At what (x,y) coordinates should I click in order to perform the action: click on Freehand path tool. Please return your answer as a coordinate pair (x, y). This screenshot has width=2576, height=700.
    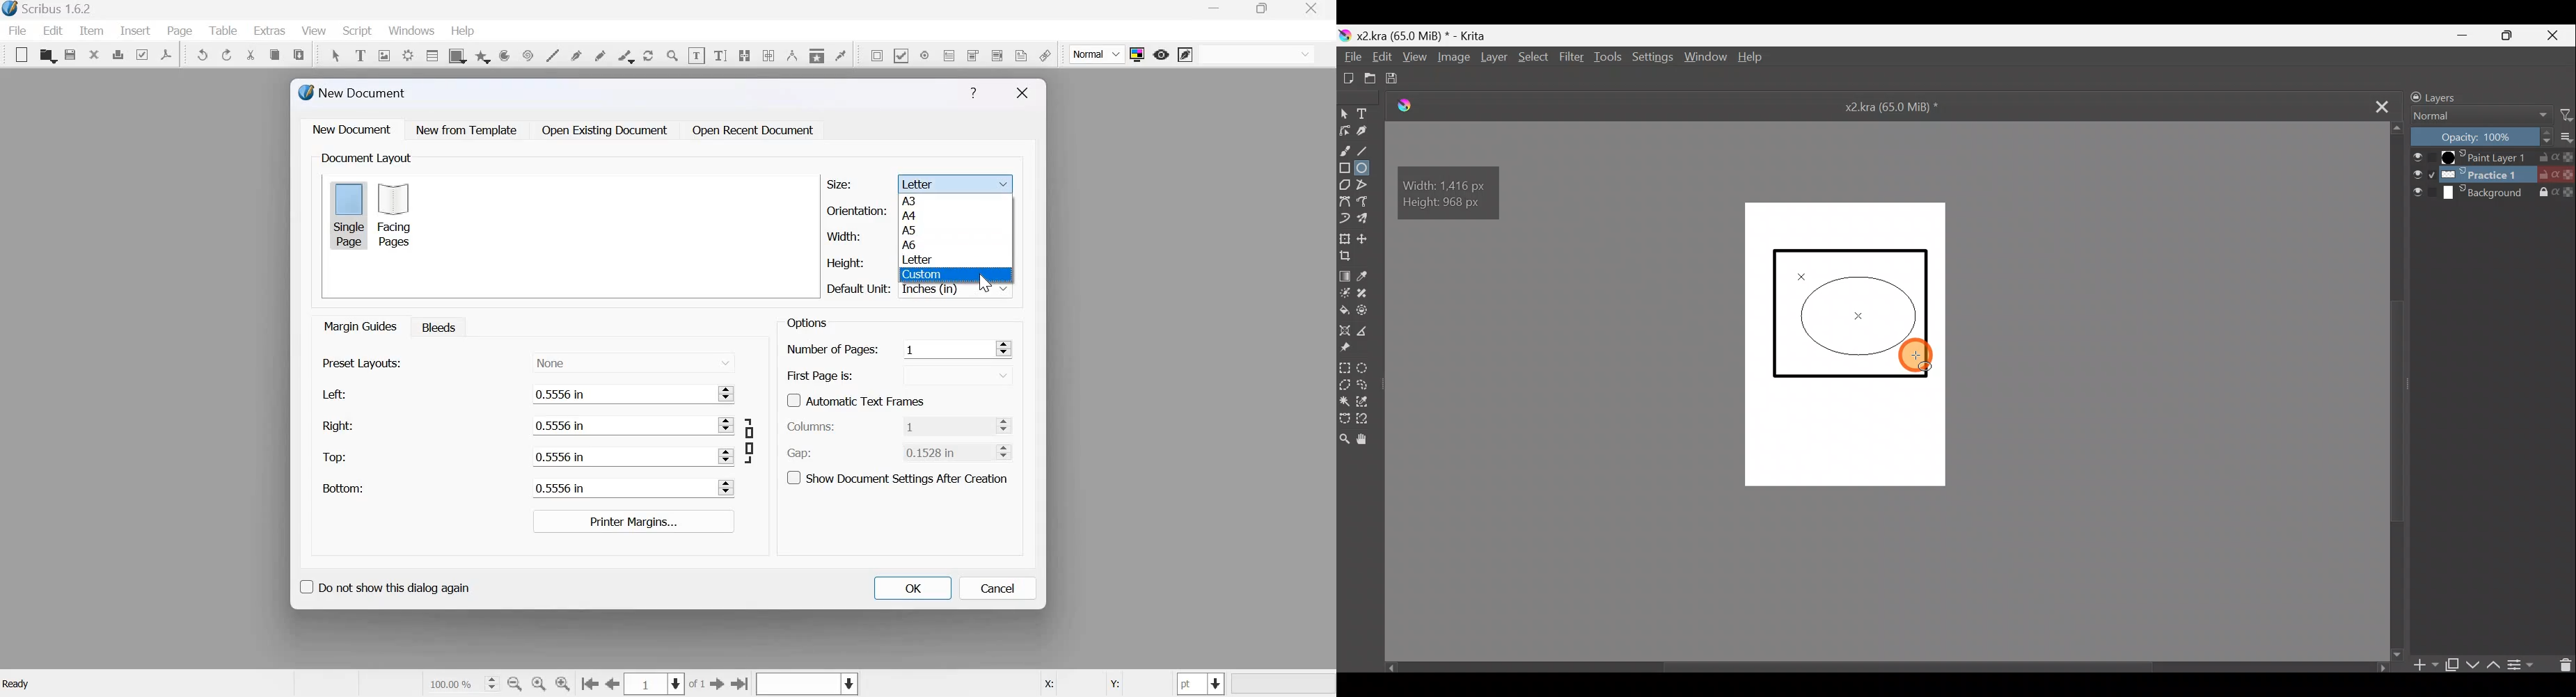
    Looking at the image, I should click on (1365, 203).